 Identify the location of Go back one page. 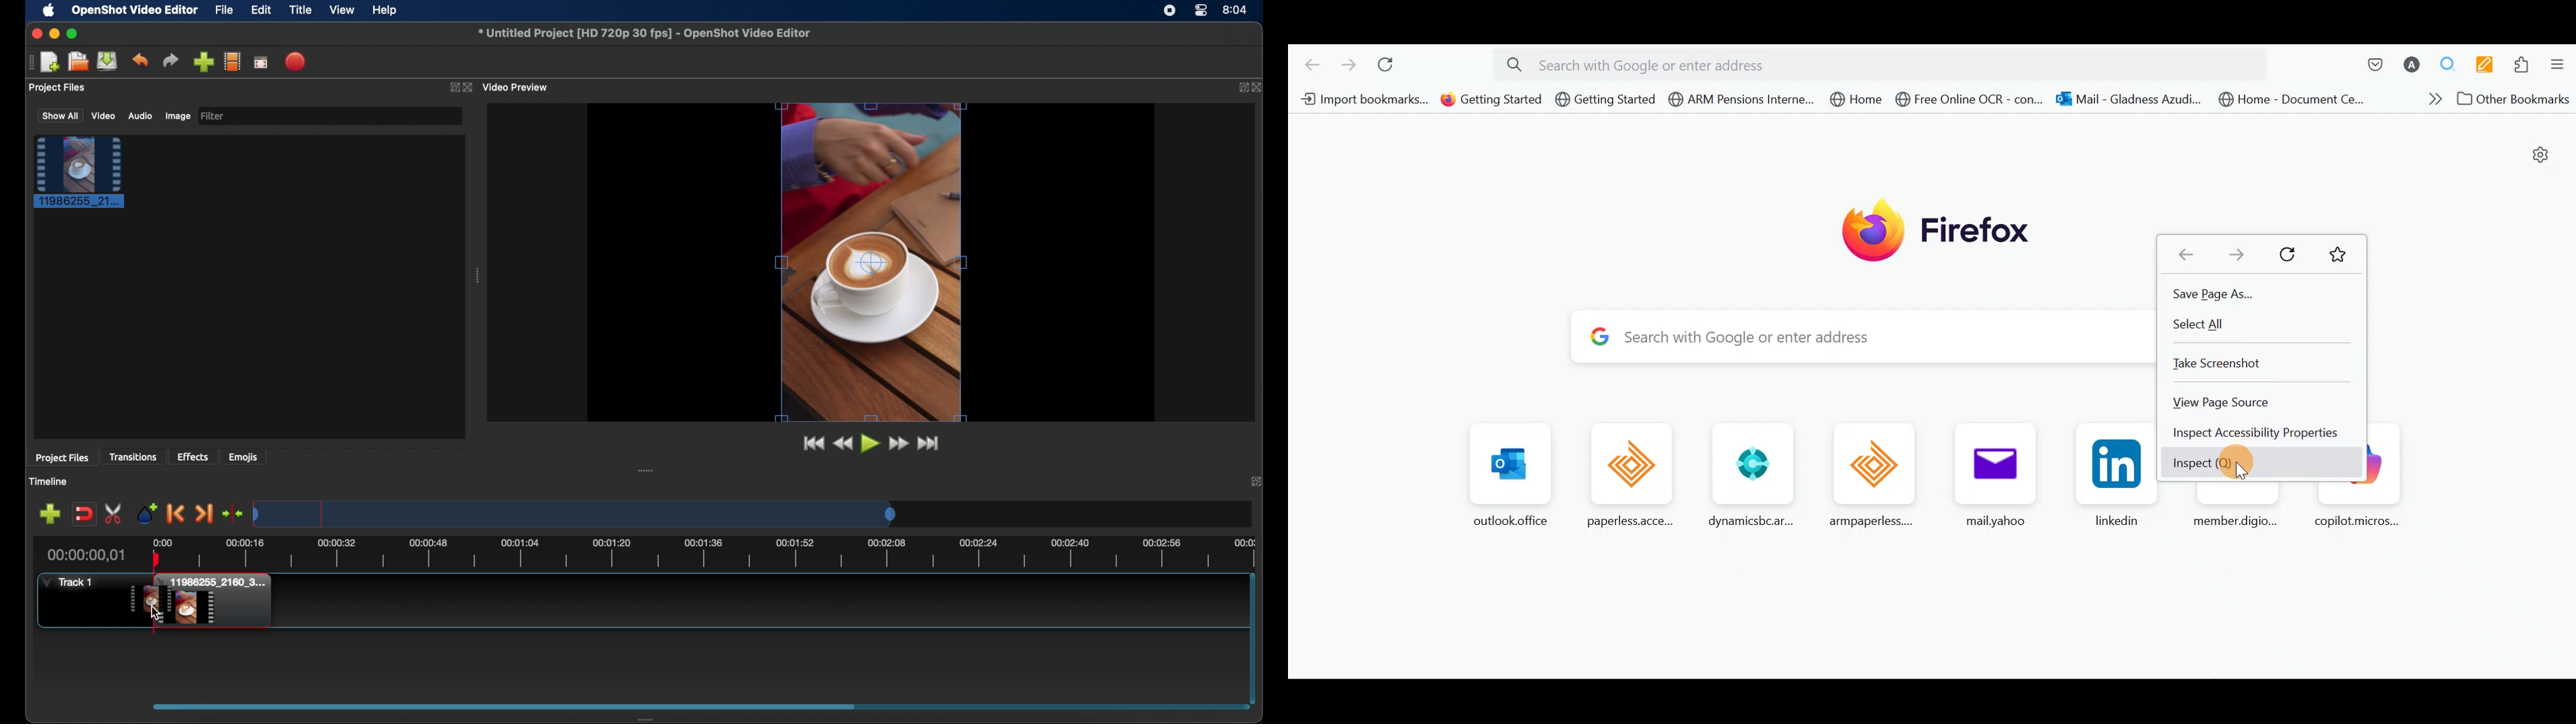
(1307, 62).